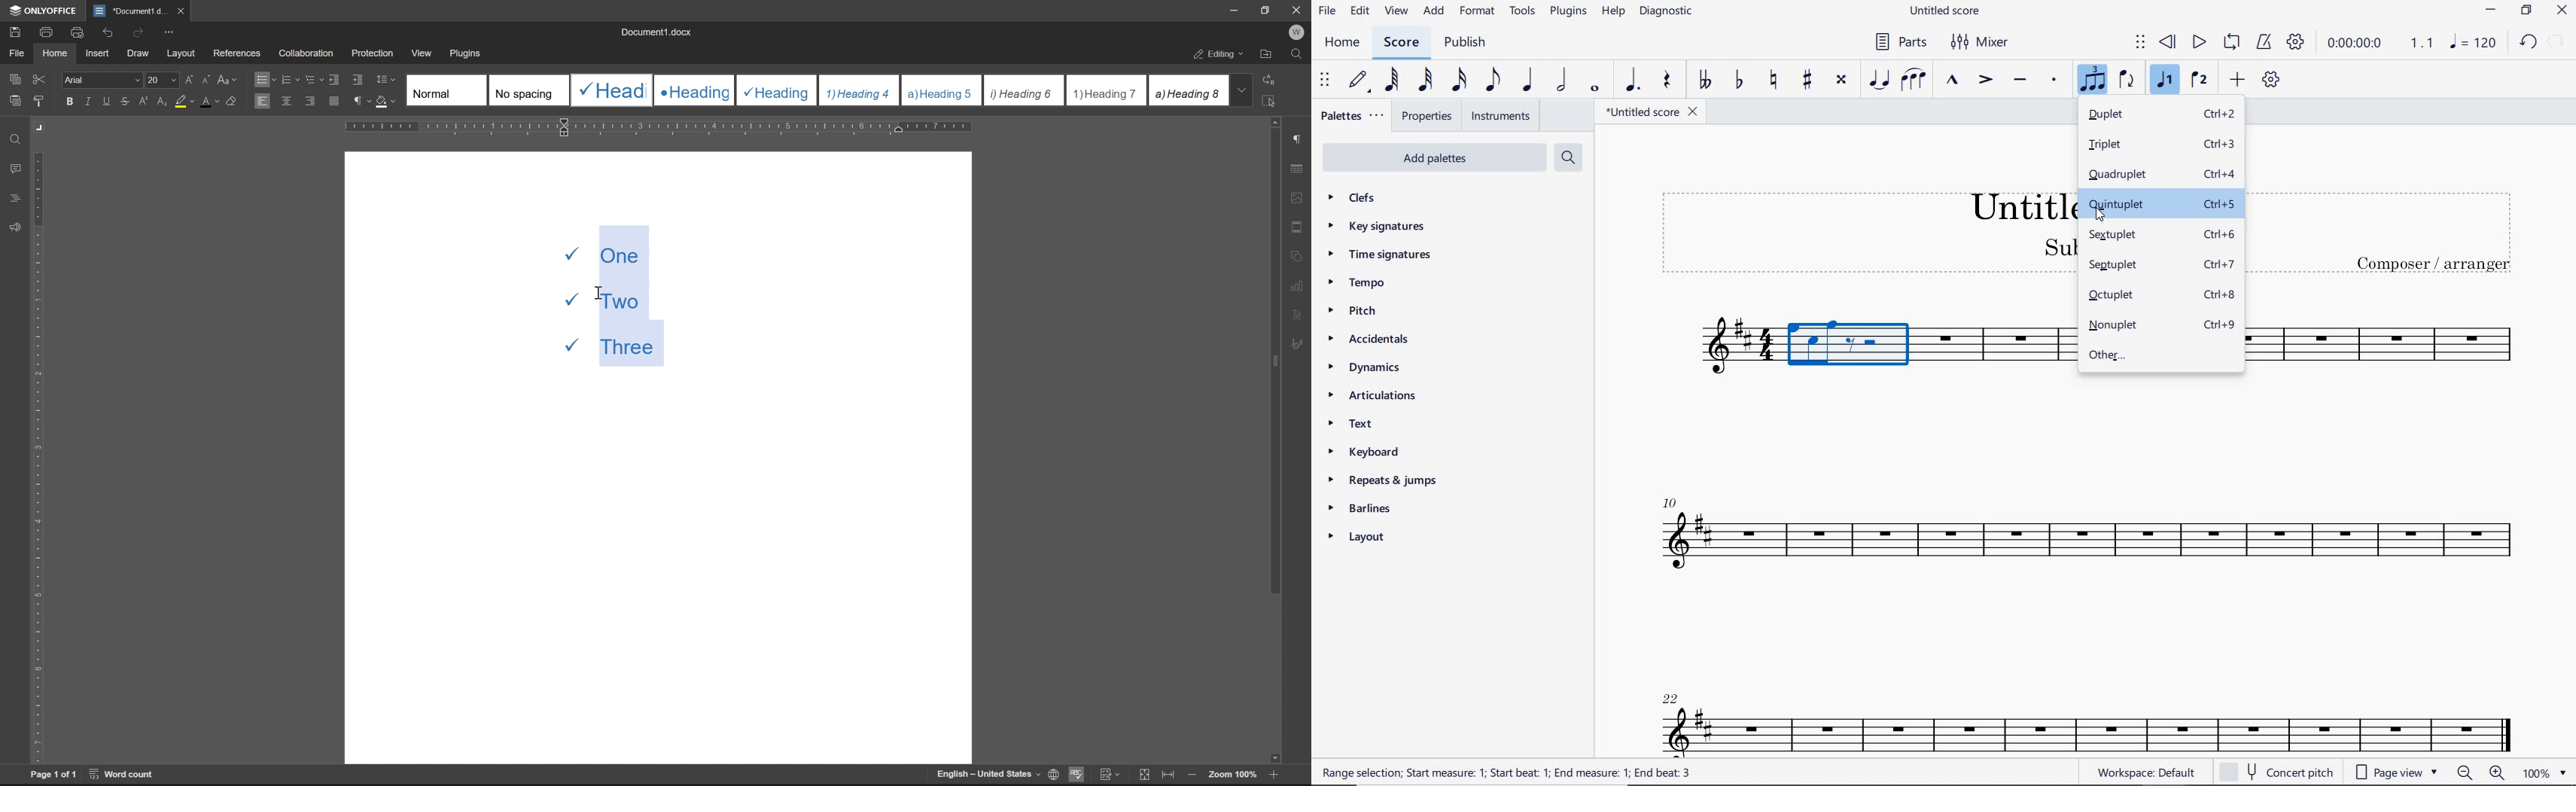 The width and height of the screenshot is (2576, 812). What do you see at coordinates (2239, 81) in the screenshot?
I see `ADD` at bounding box center [2239, 81].